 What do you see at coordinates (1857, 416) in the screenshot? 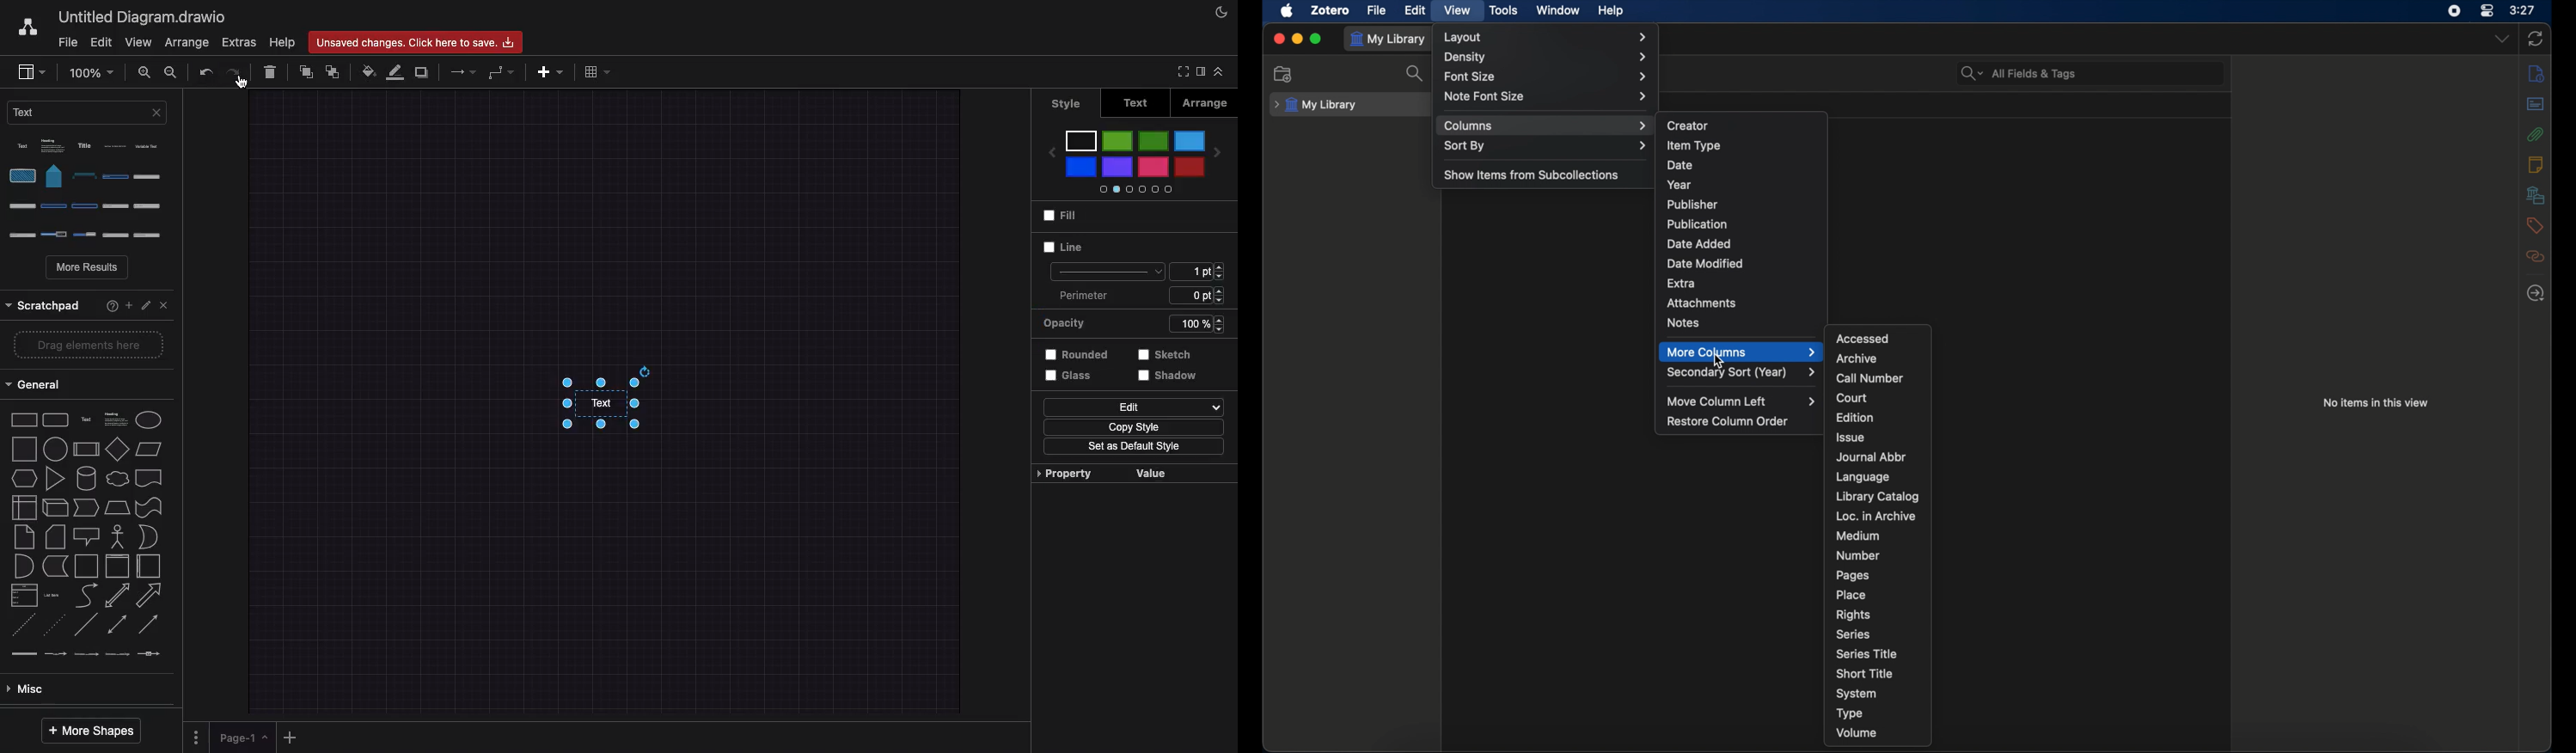
I see `edition` at bounding box center [1857, 416].